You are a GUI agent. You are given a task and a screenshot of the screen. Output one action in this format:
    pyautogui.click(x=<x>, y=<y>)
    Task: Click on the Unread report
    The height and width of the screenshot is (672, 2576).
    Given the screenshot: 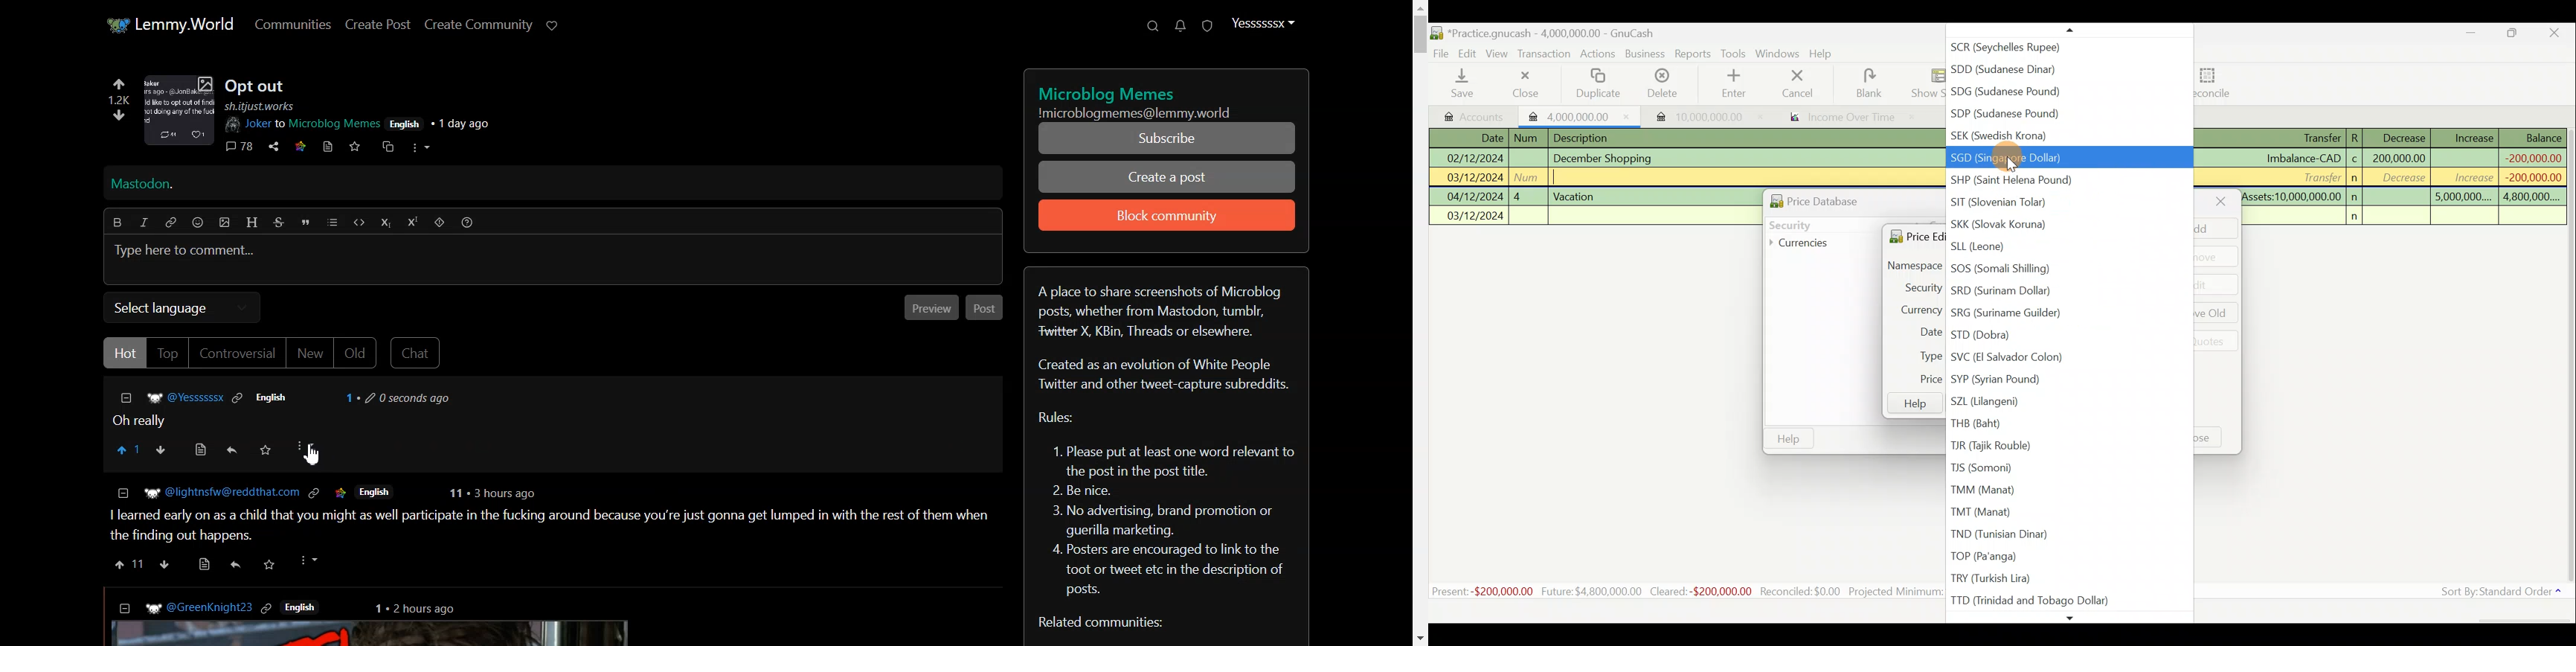 What is the action you would take?
    pyautogui.click(x=1207, y=26)
    